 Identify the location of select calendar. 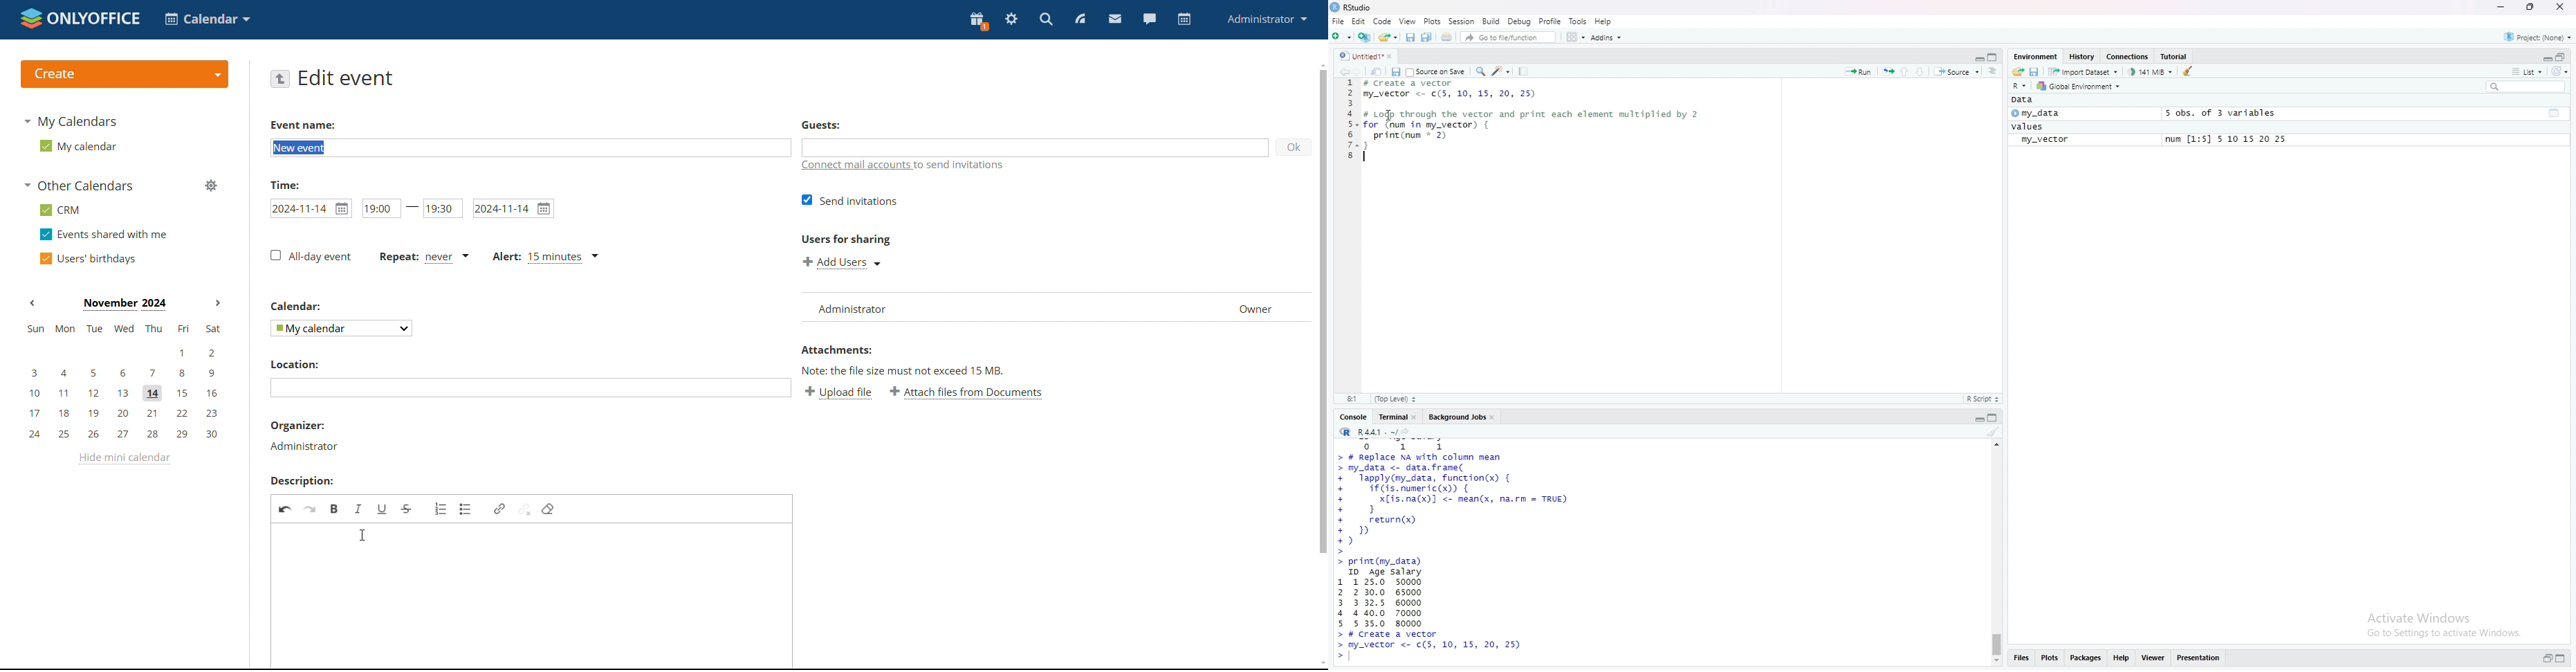
(342, 328).